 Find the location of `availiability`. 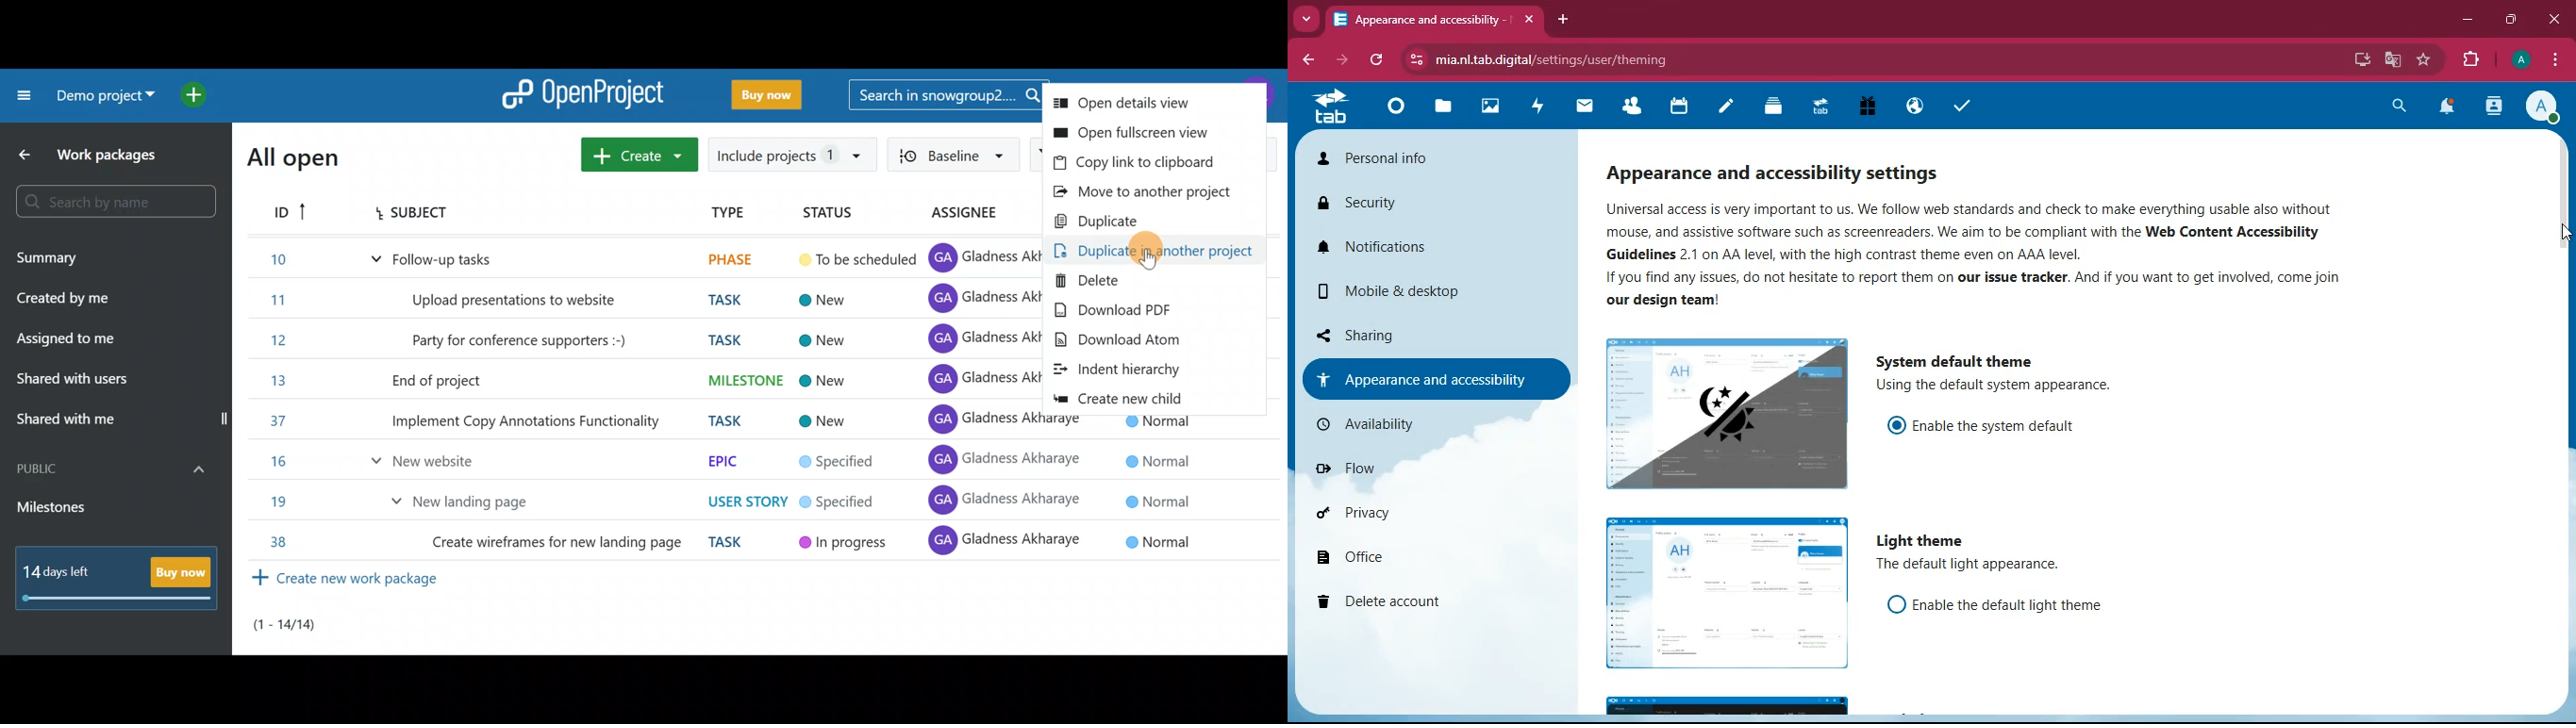

availiability is located at coordinates (1411, 424).